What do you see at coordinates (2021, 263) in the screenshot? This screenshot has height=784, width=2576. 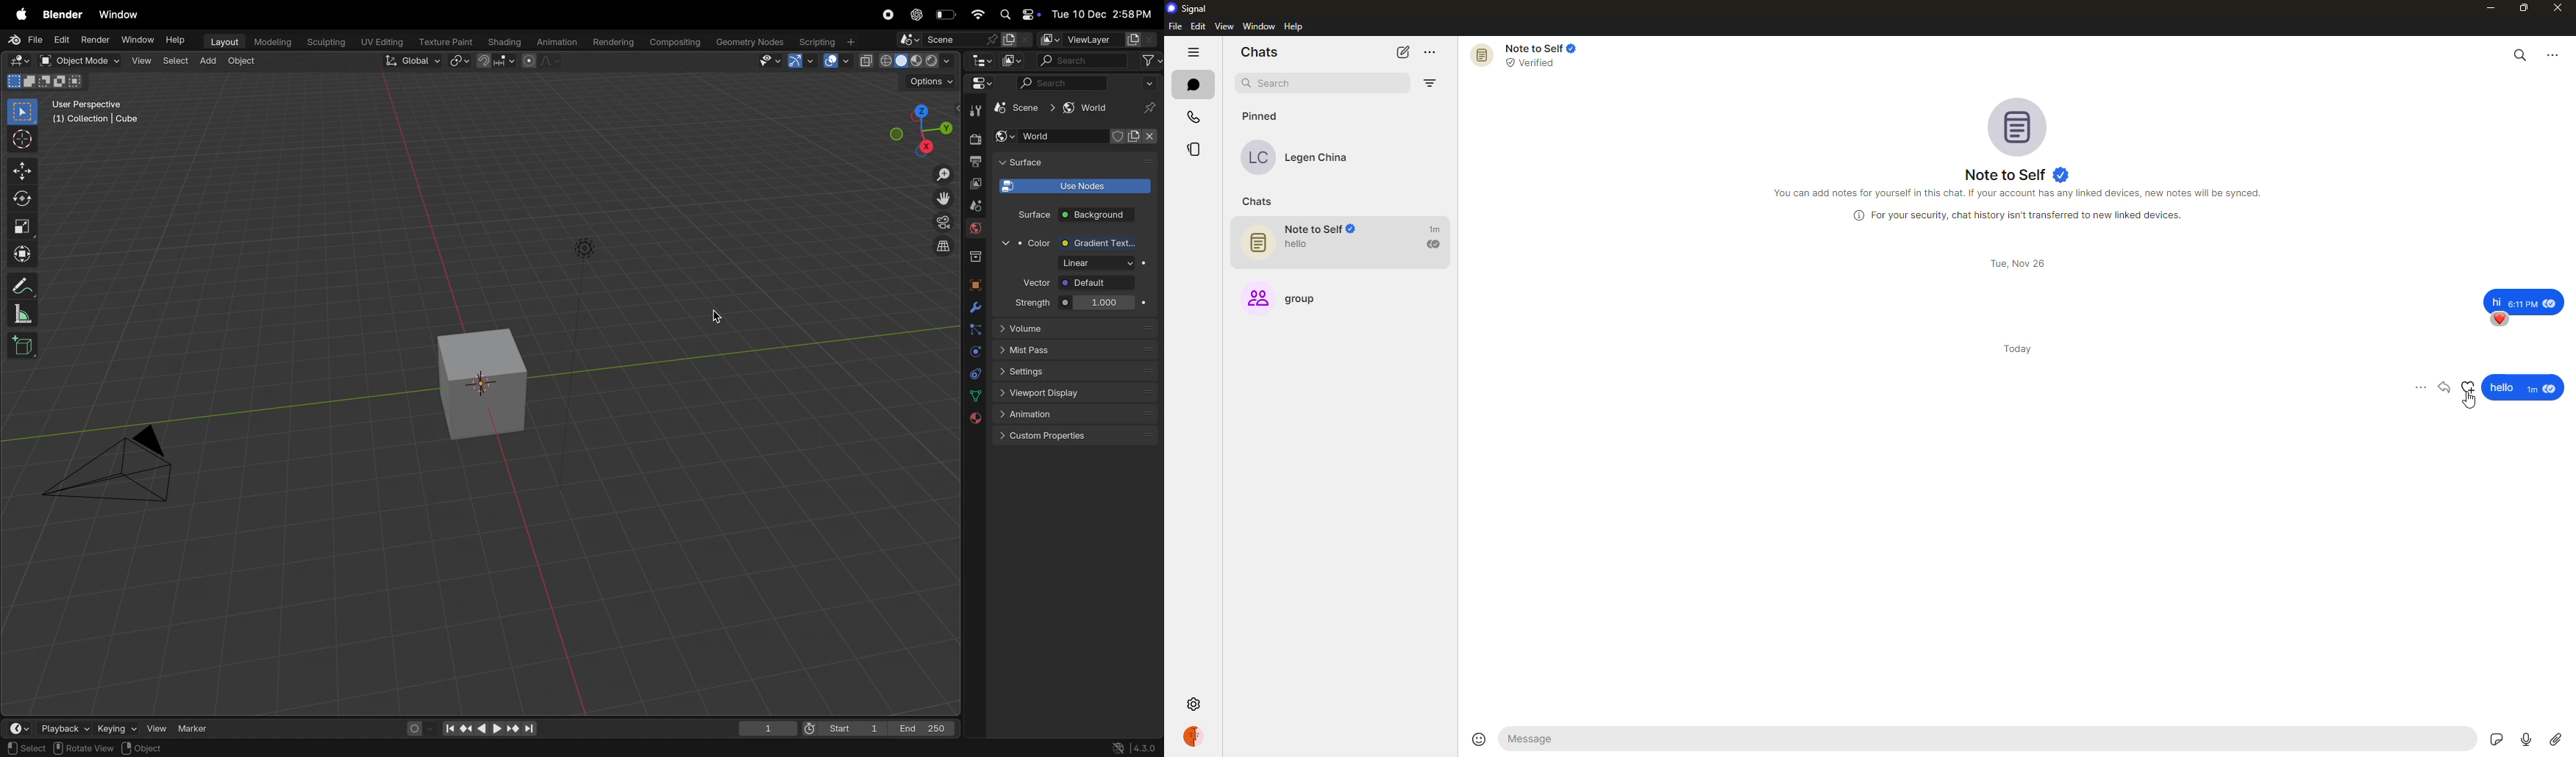 I see `day` at bounding box center [2021, 263].